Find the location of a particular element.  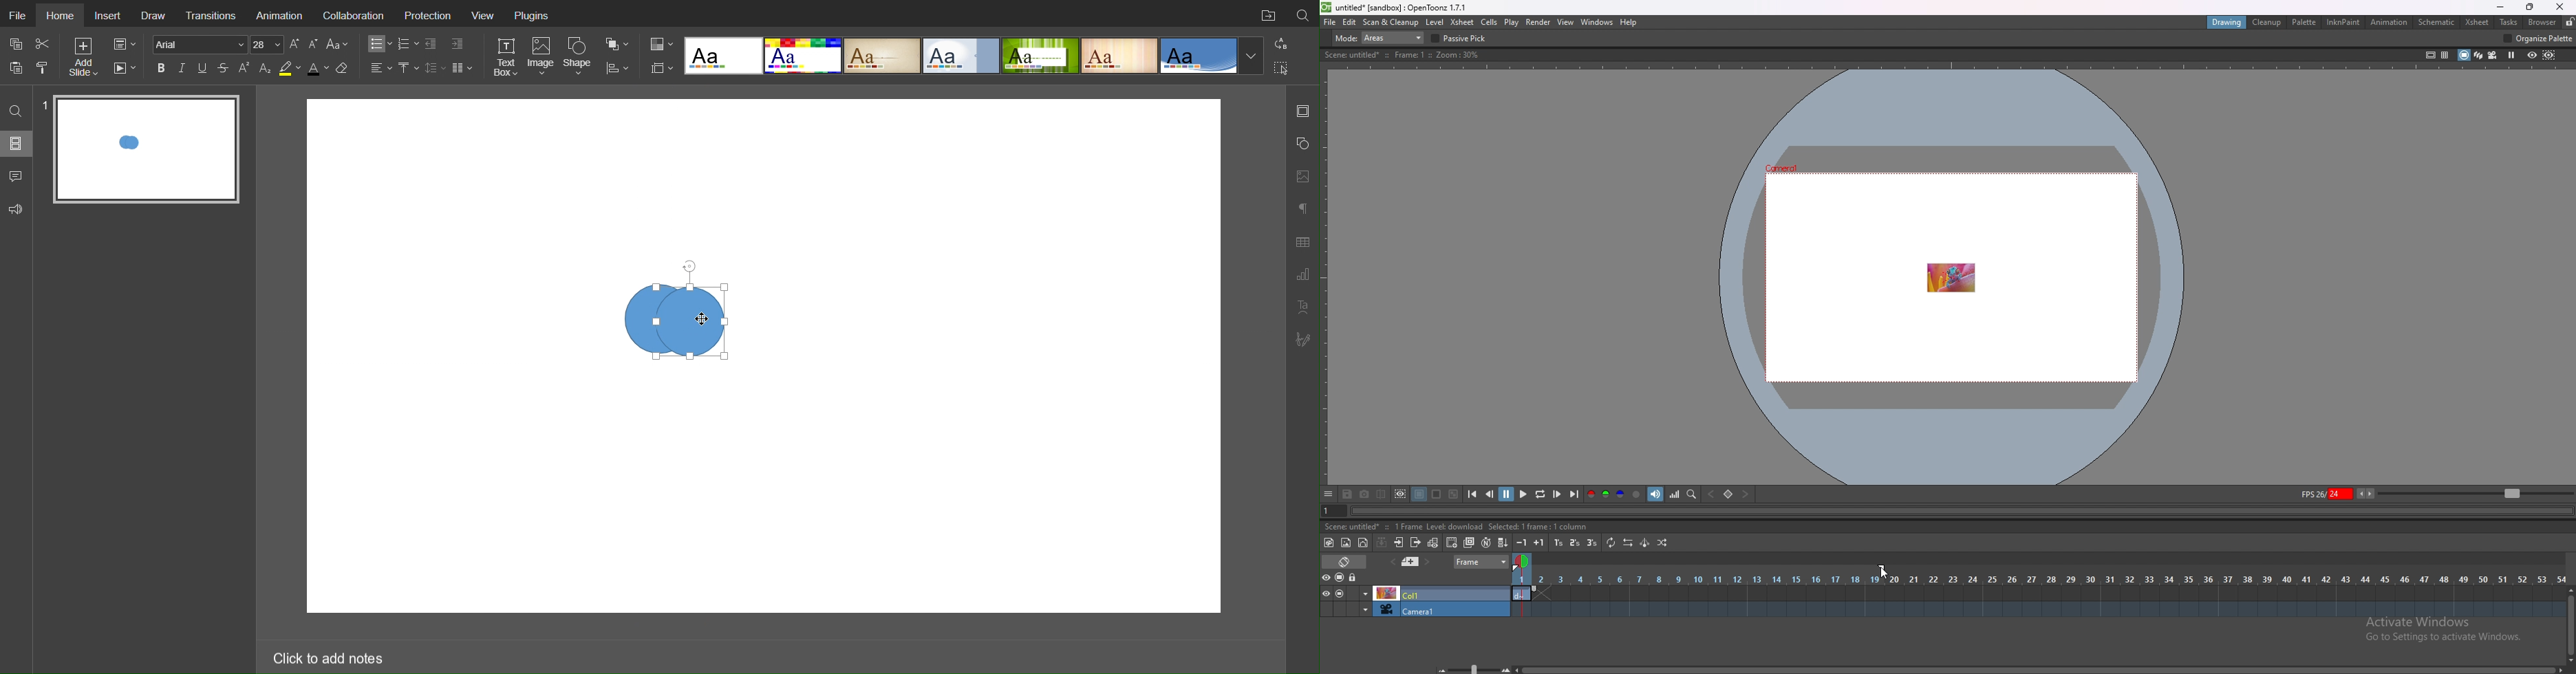

open subsheet is located at coordinates (1399, 542).